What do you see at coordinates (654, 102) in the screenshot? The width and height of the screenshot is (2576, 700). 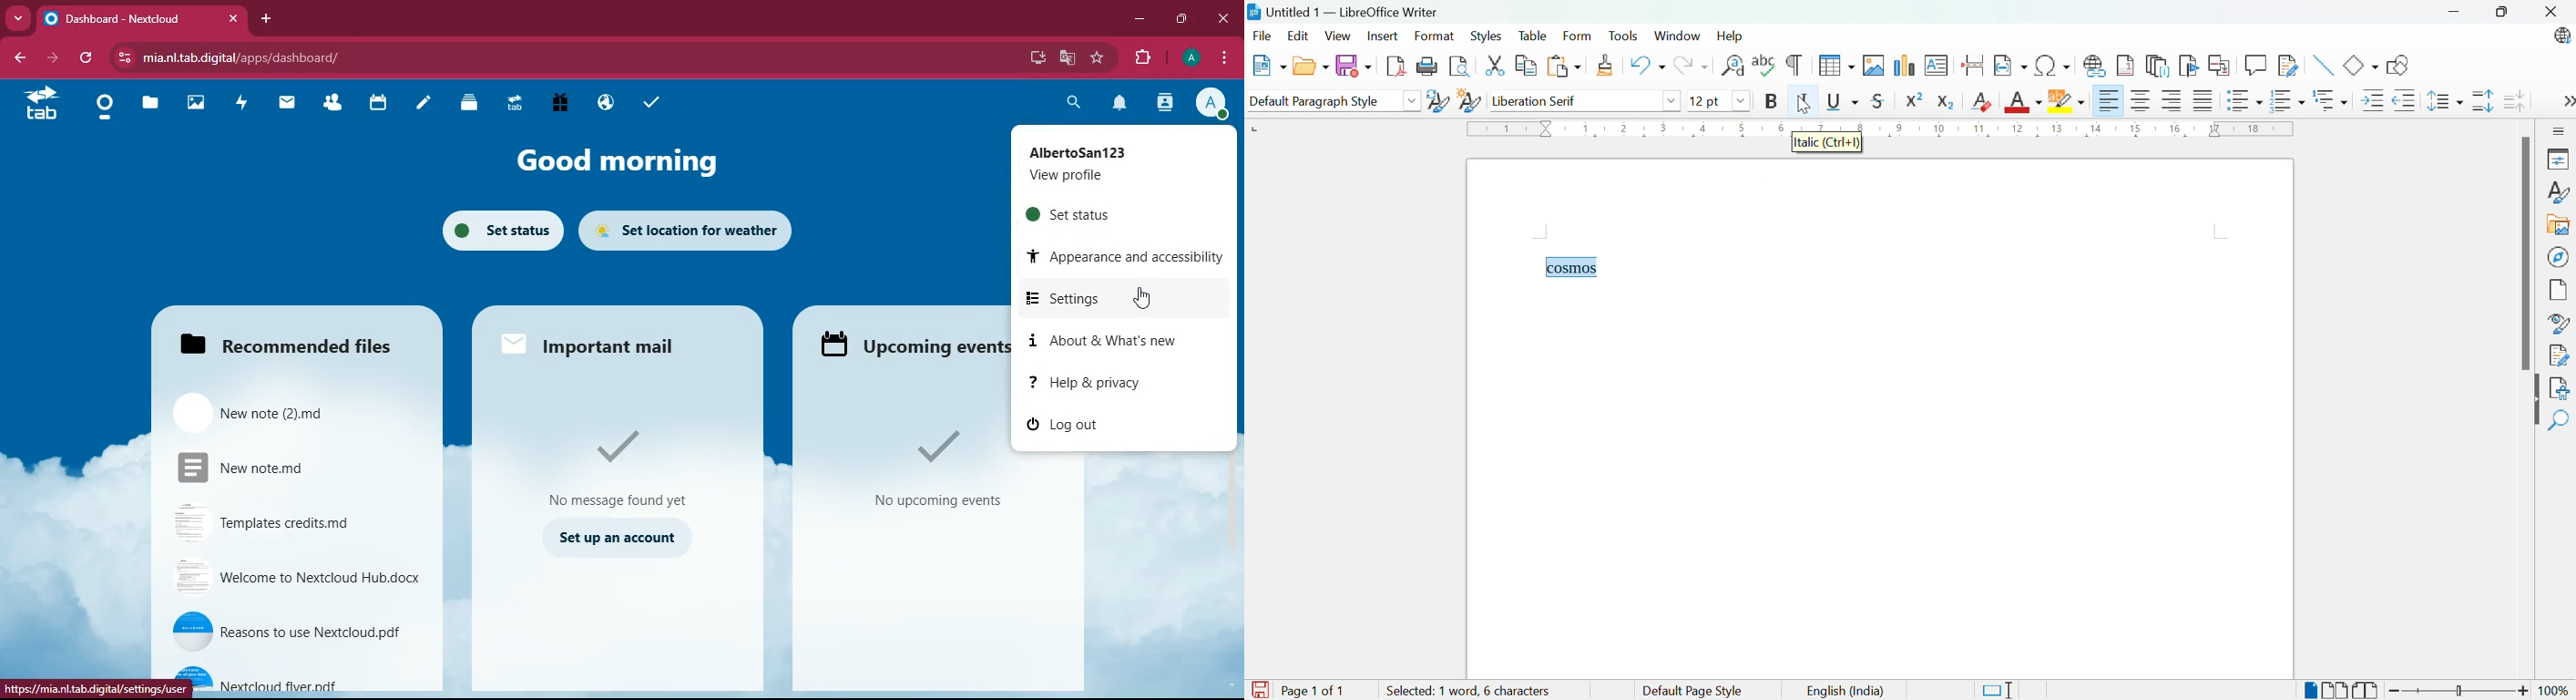 I see `tasks` at bounding box center [654, 102].